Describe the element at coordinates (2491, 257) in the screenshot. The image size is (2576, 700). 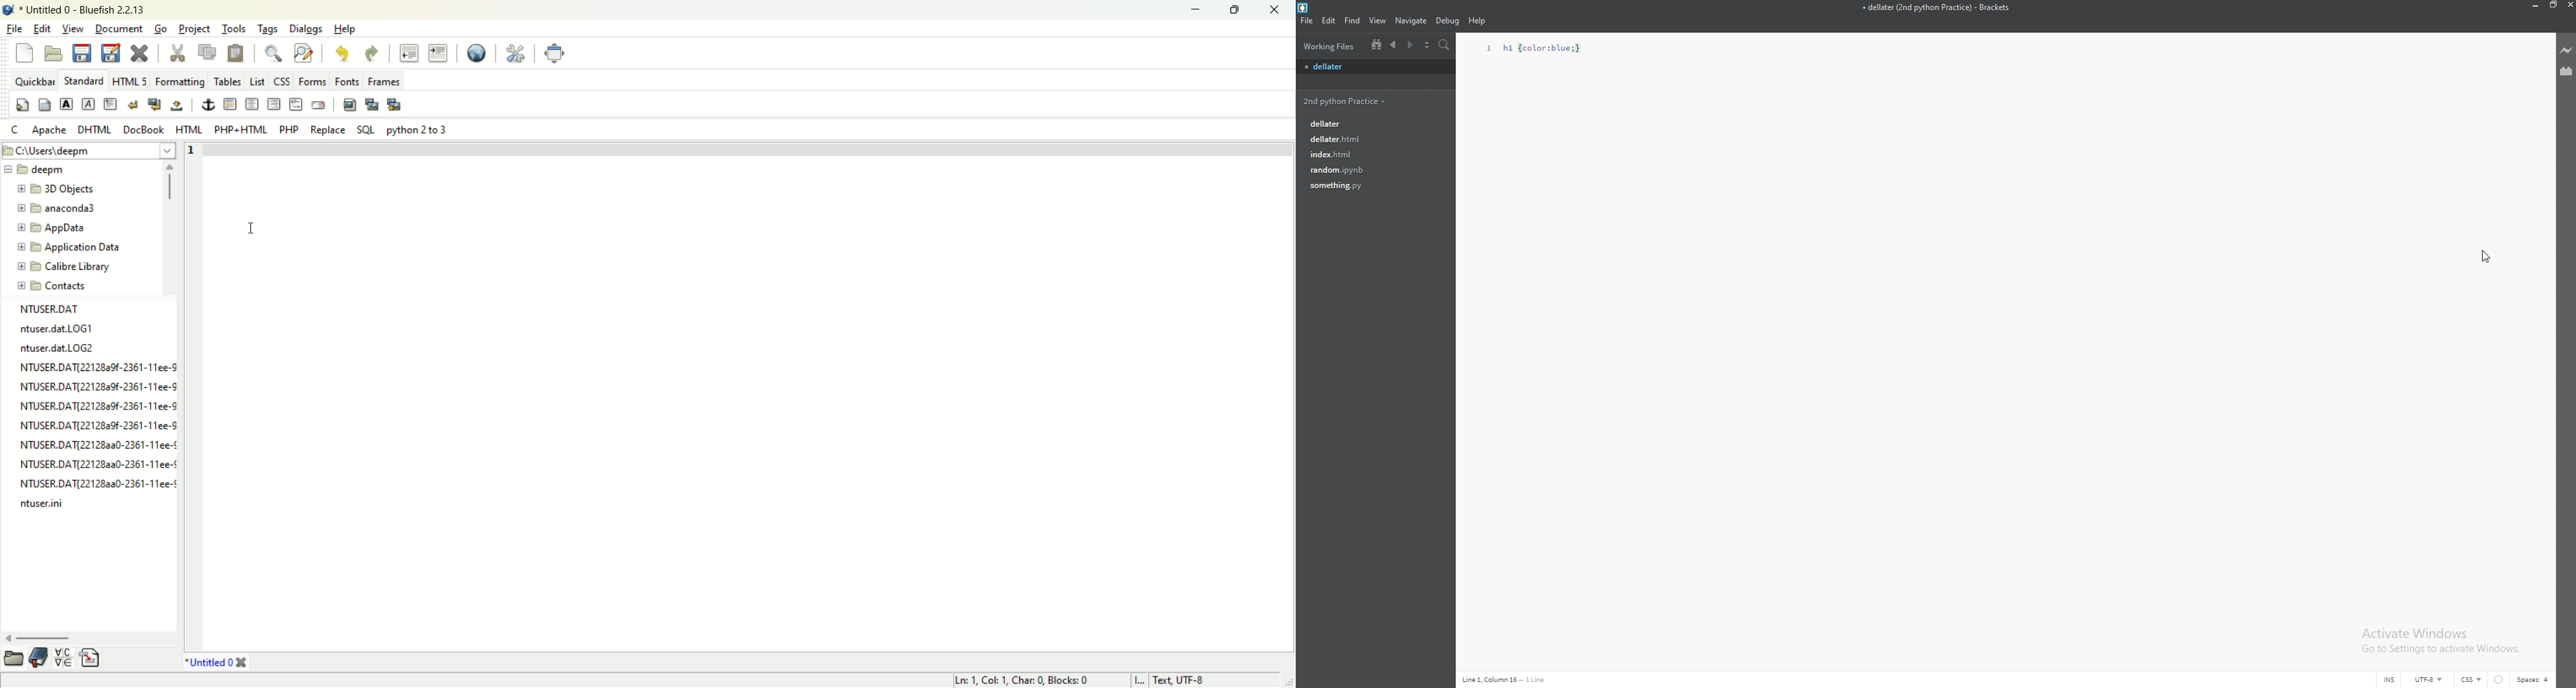
I see `cursor` at that location.